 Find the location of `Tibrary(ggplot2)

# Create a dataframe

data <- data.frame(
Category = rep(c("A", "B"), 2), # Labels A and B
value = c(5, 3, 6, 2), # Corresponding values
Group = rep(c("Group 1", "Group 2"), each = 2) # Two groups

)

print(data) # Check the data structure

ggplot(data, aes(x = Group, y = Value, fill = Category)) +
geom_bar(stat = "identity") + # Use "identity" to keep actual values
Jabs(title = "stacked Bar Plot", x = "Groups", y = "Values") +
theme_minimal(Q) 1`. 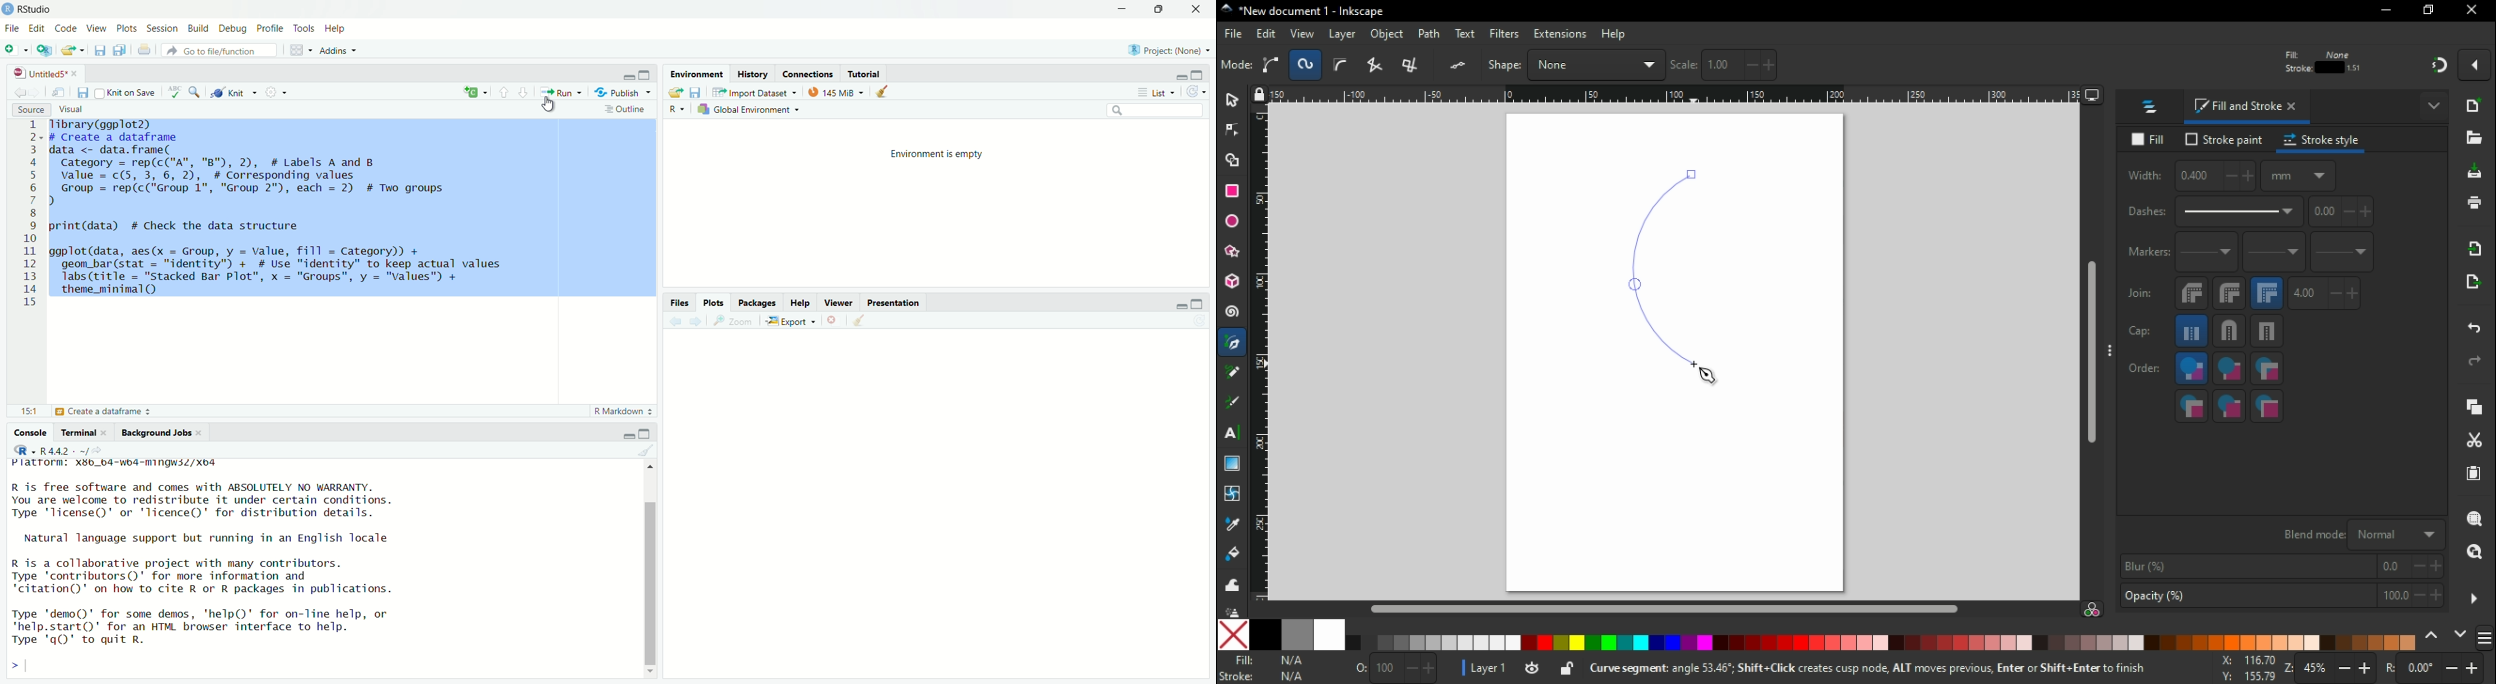

Tibrary(ggplot2)

# Create a dataframe

data <- data.frame(
Category = rep(c("A", "B"), 2), # Labels A and B
value = c(5, 3, 6, 2), # Corresponding values
Group = rep(c("Group 1", "Group 2"), each = 2) # Two groups

)

print(data) # Check the data structure

ggplot(data, aes(x = Group, y = Value, fill = Category)) +
geom_bar(stat = "identity") + # Use "identity" to keep actual values
Jabs(title = "stacked Bar Plot", x = "Groups", y = "Values") +
theme_minimal(Q) 1 is located at coordinates (309, 207).